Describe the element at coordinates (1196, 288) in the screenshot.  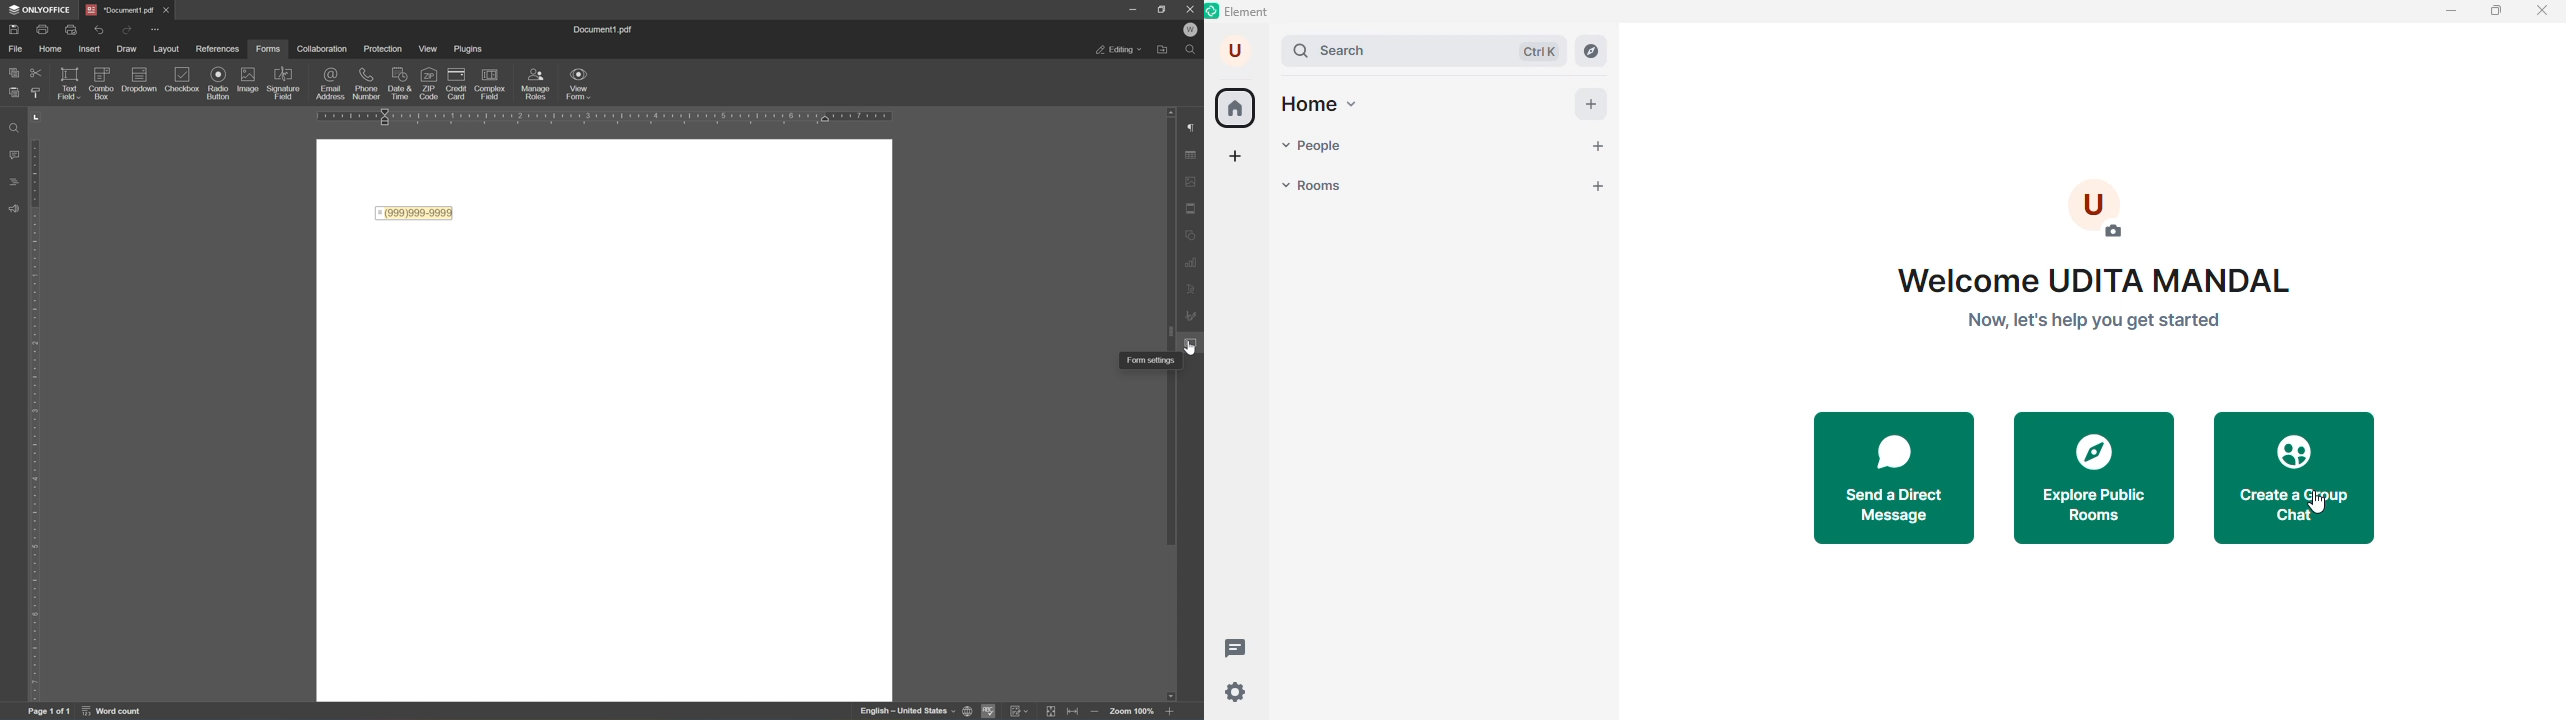
I see `text art settings` at that location.